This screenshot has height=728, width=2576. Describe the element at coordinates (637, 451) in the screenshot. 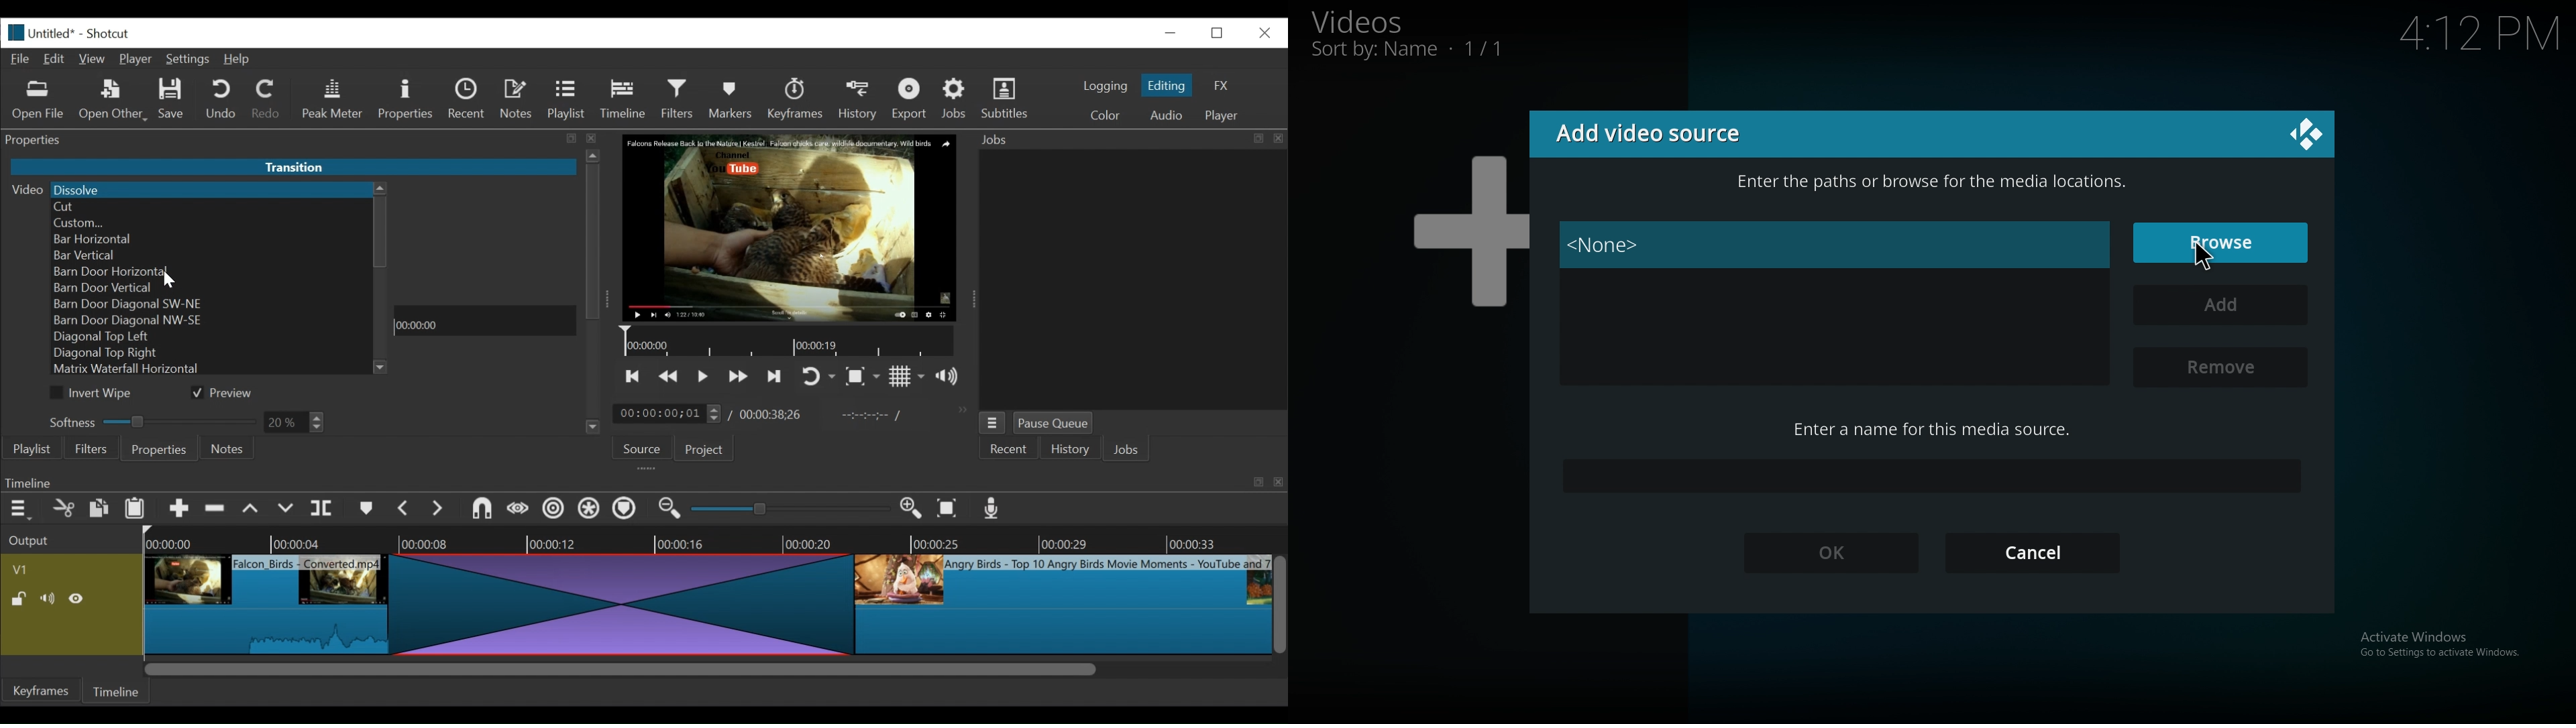

I see `Source` at that location.